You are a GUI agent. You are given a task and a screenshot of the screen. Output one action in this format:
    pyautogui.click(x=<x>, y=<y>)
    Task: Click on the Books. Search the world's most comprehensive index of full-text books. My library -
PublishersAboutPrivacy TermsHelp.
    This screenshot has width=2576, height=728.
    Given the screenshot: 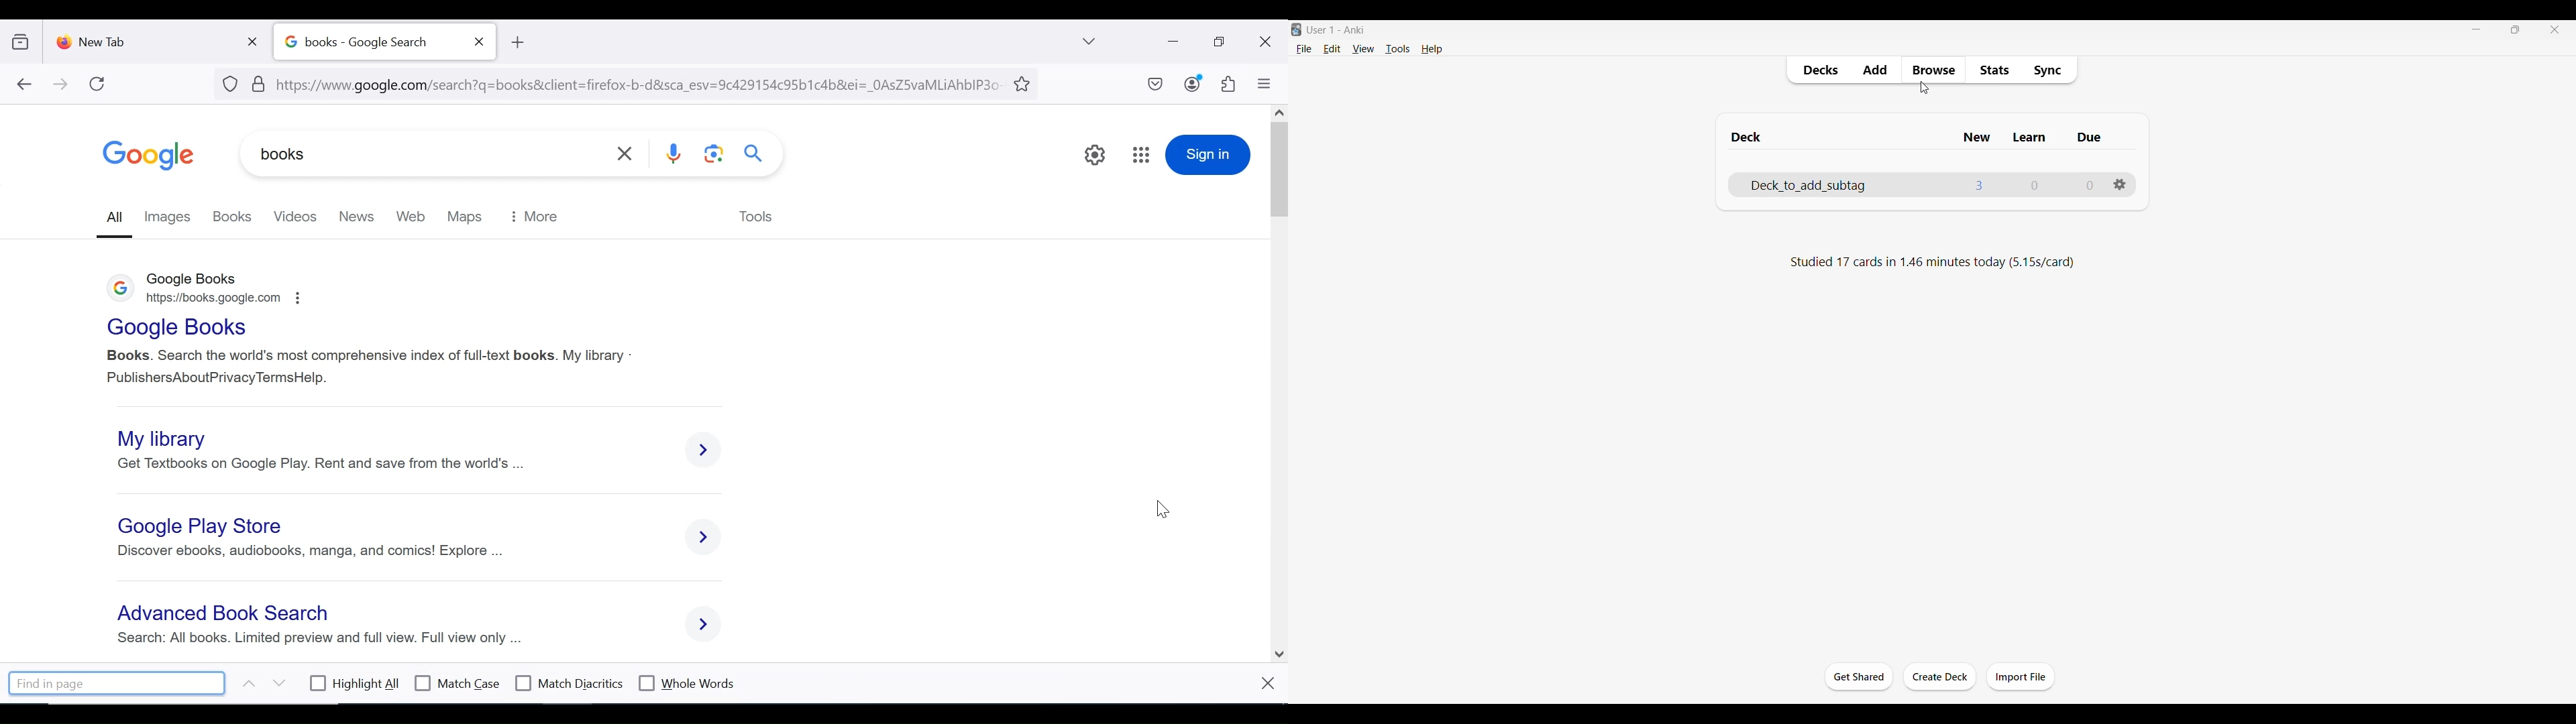 What is the action you would take?
    pyautogui.click(x=369, y=367)
    